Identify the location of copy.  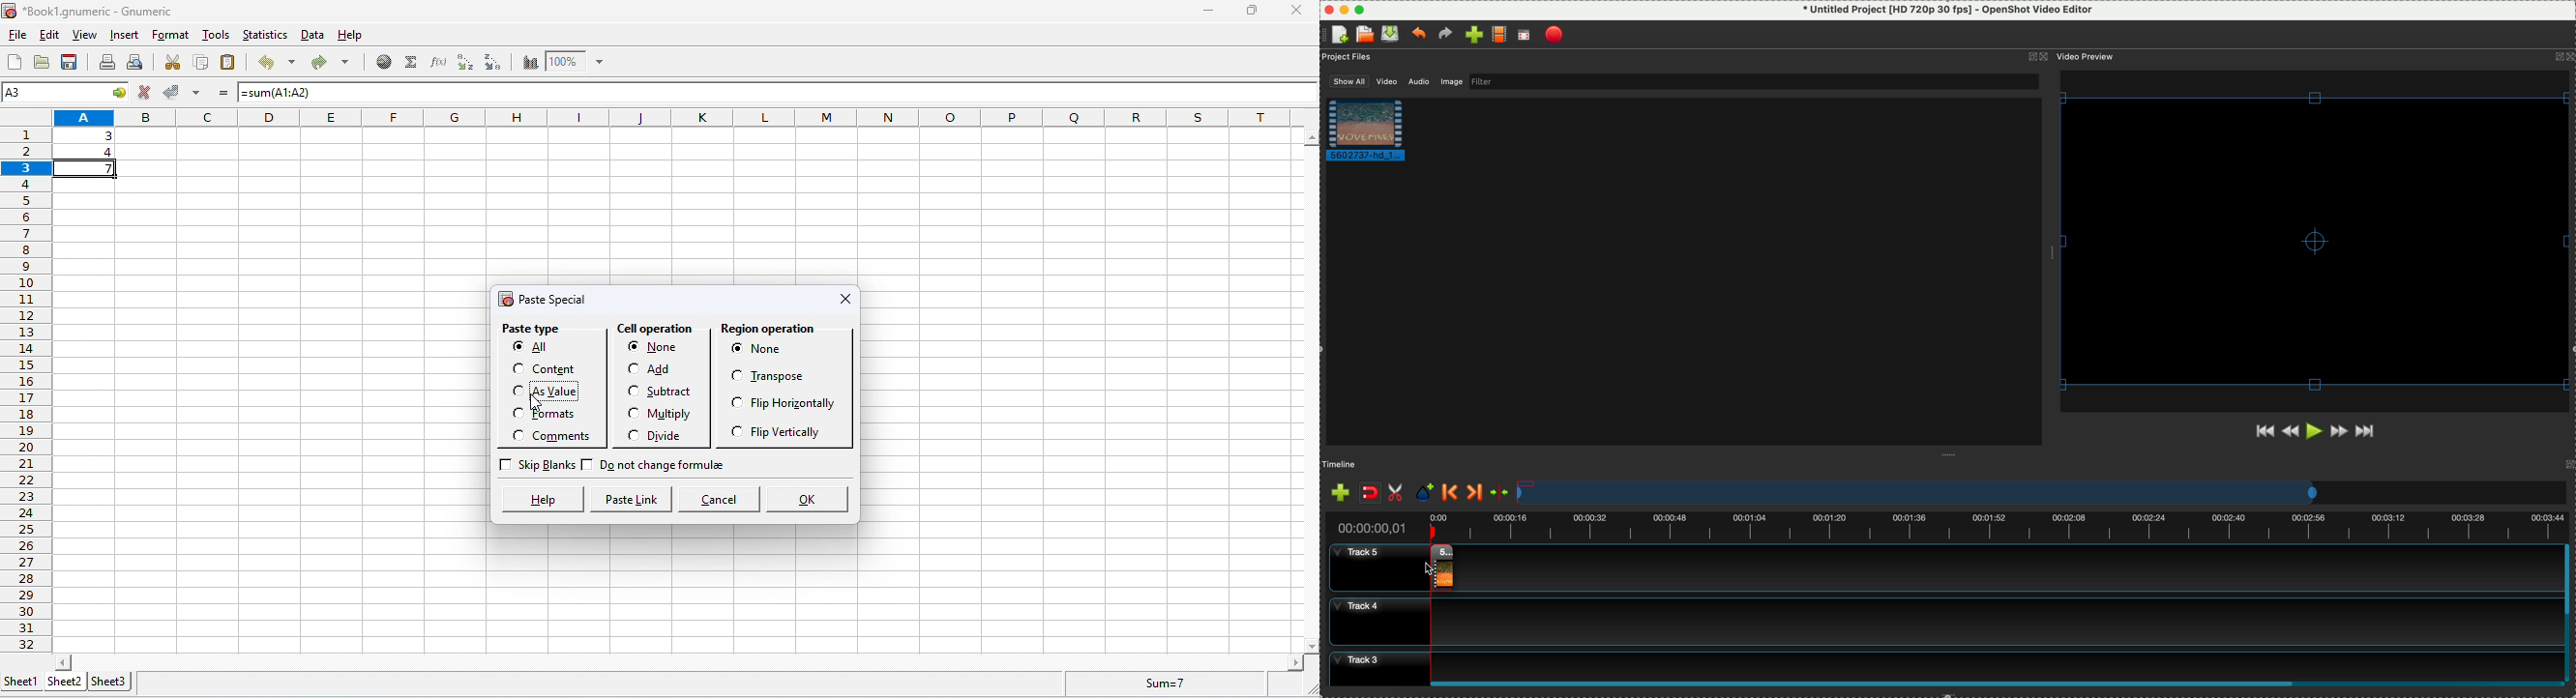
(202, 63).